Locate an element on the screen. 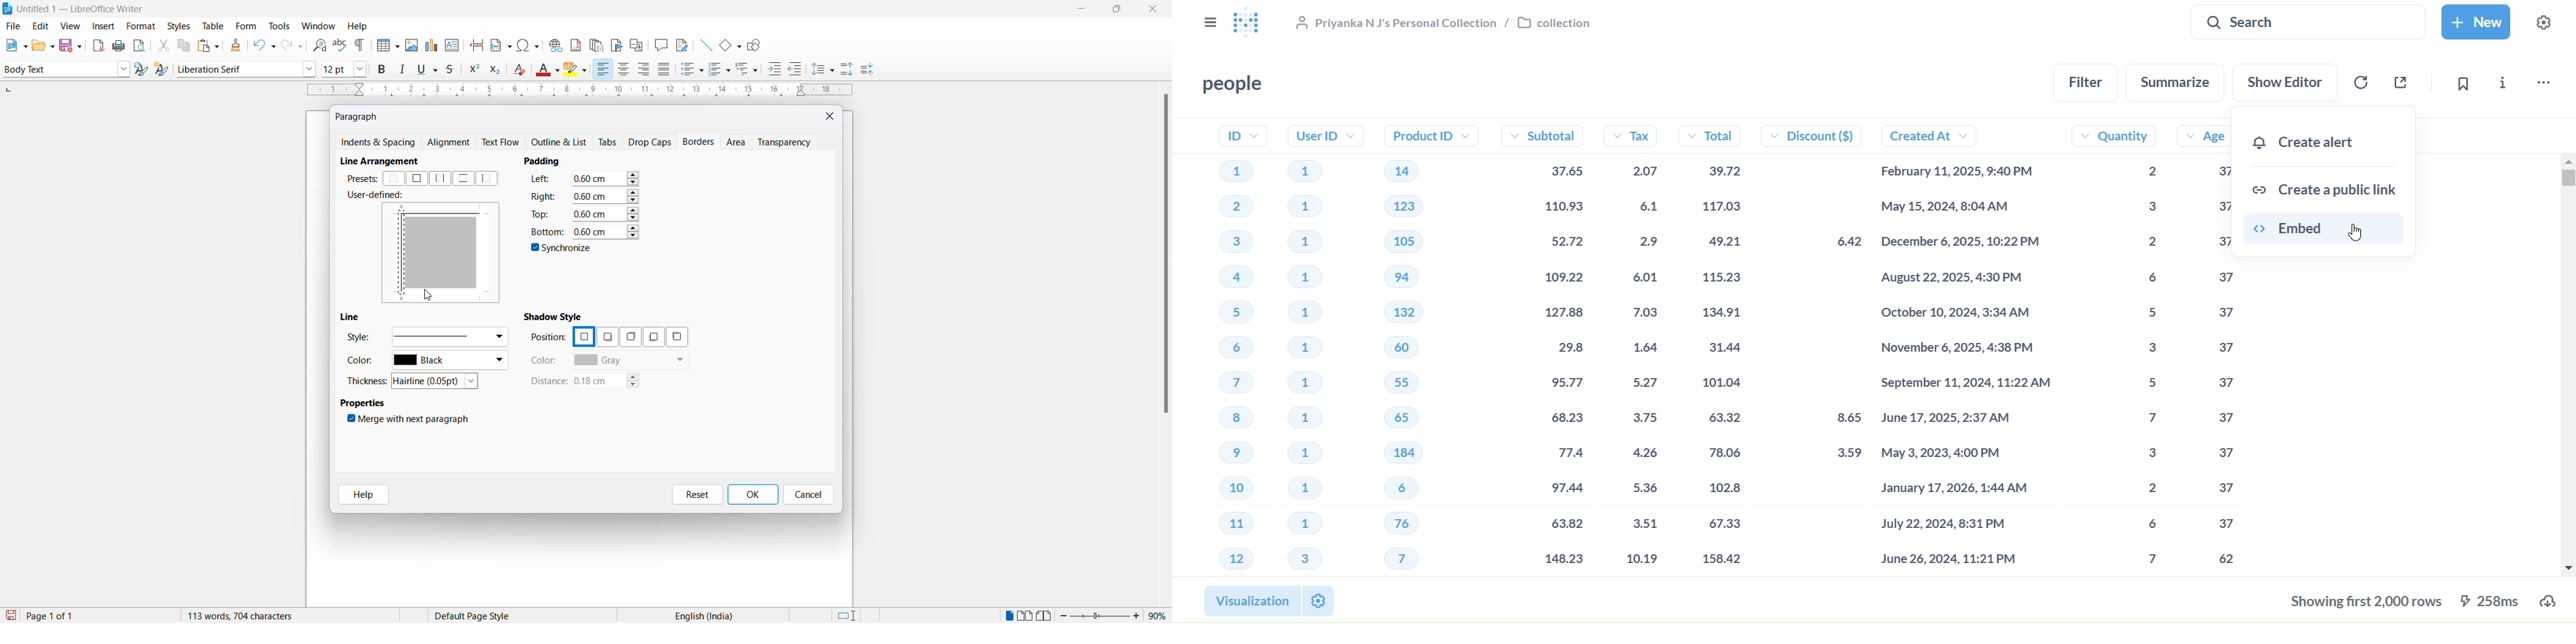 The width and height of the screenshot is (2576, 644). position options is located at coordinates (628, 337).